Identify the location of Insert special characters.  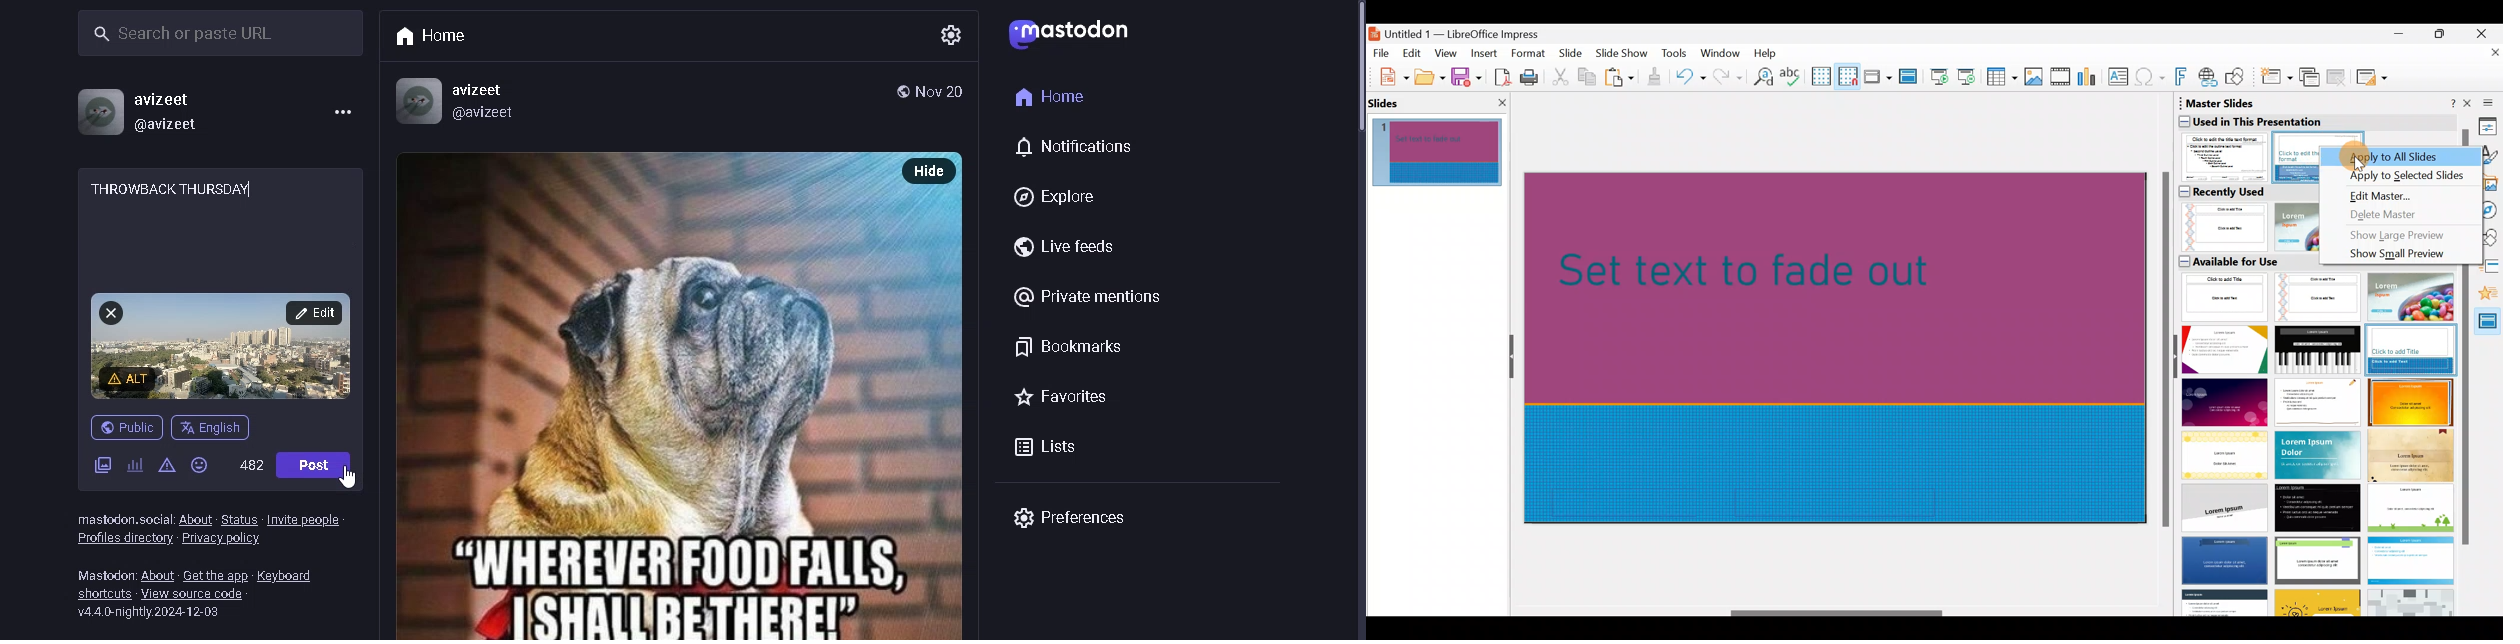
(2152, 78).